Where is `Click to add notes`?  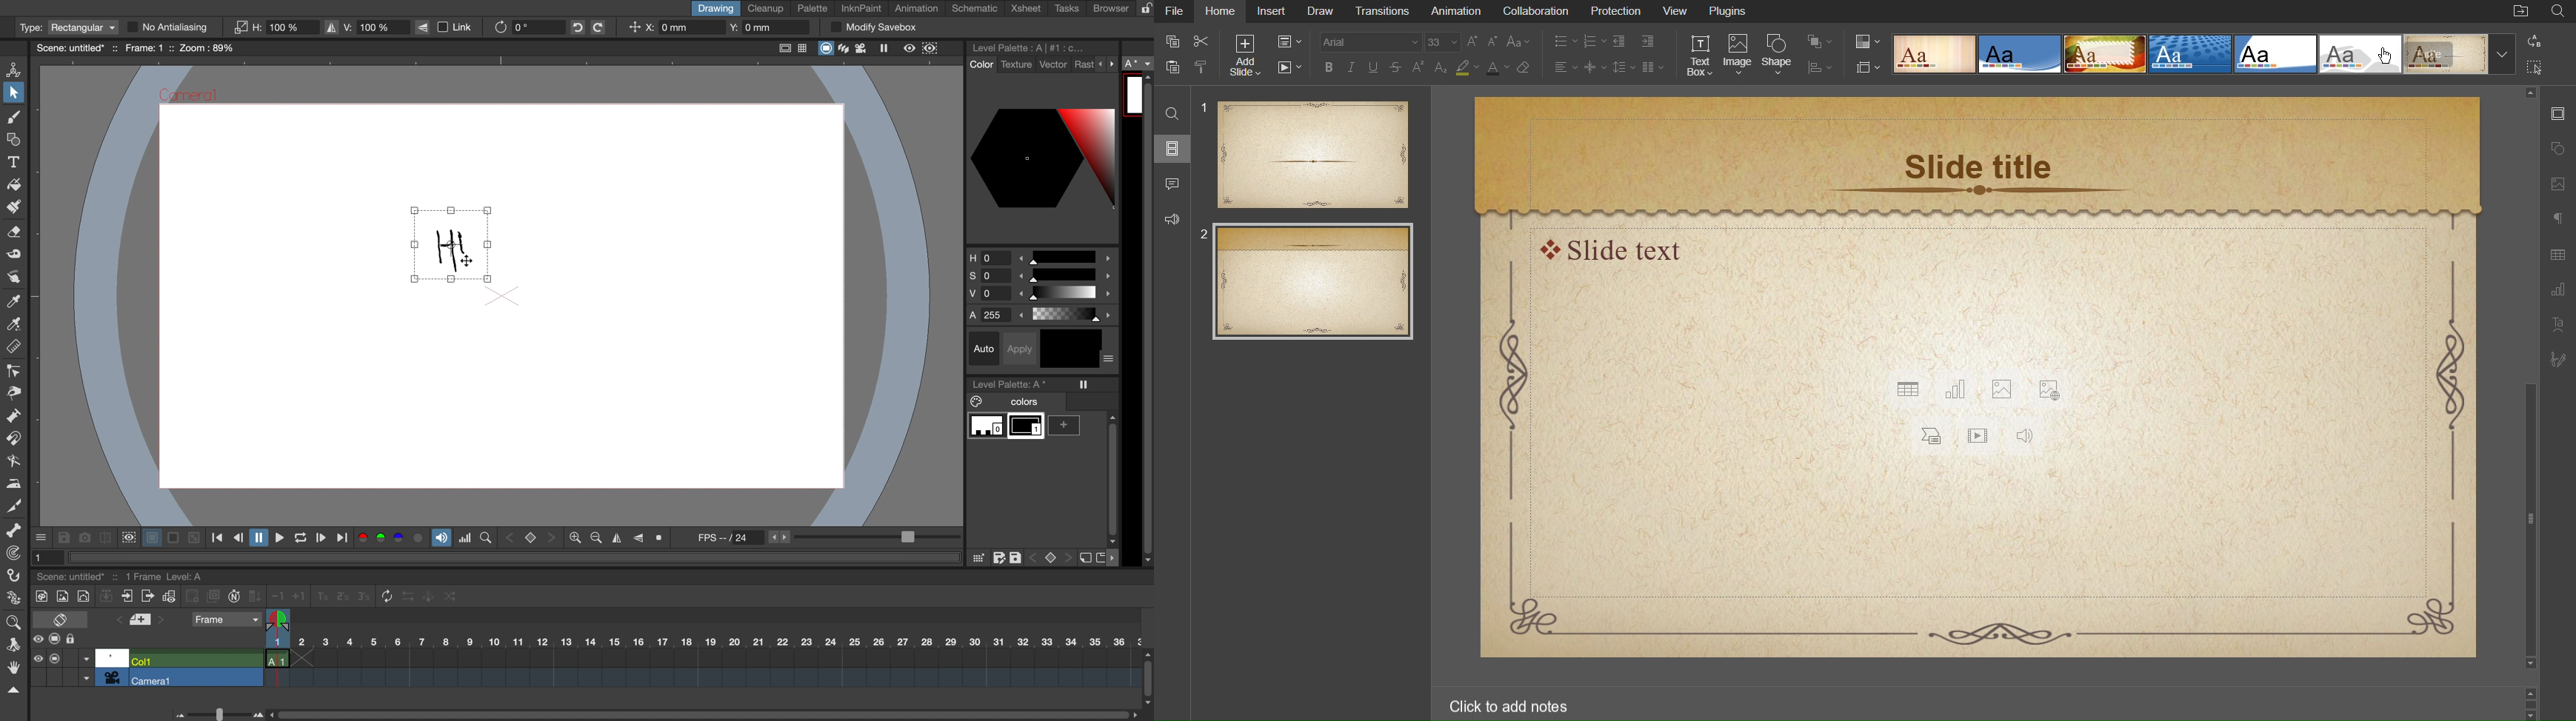 Click to add notes is located at coordinates (1510, 708).